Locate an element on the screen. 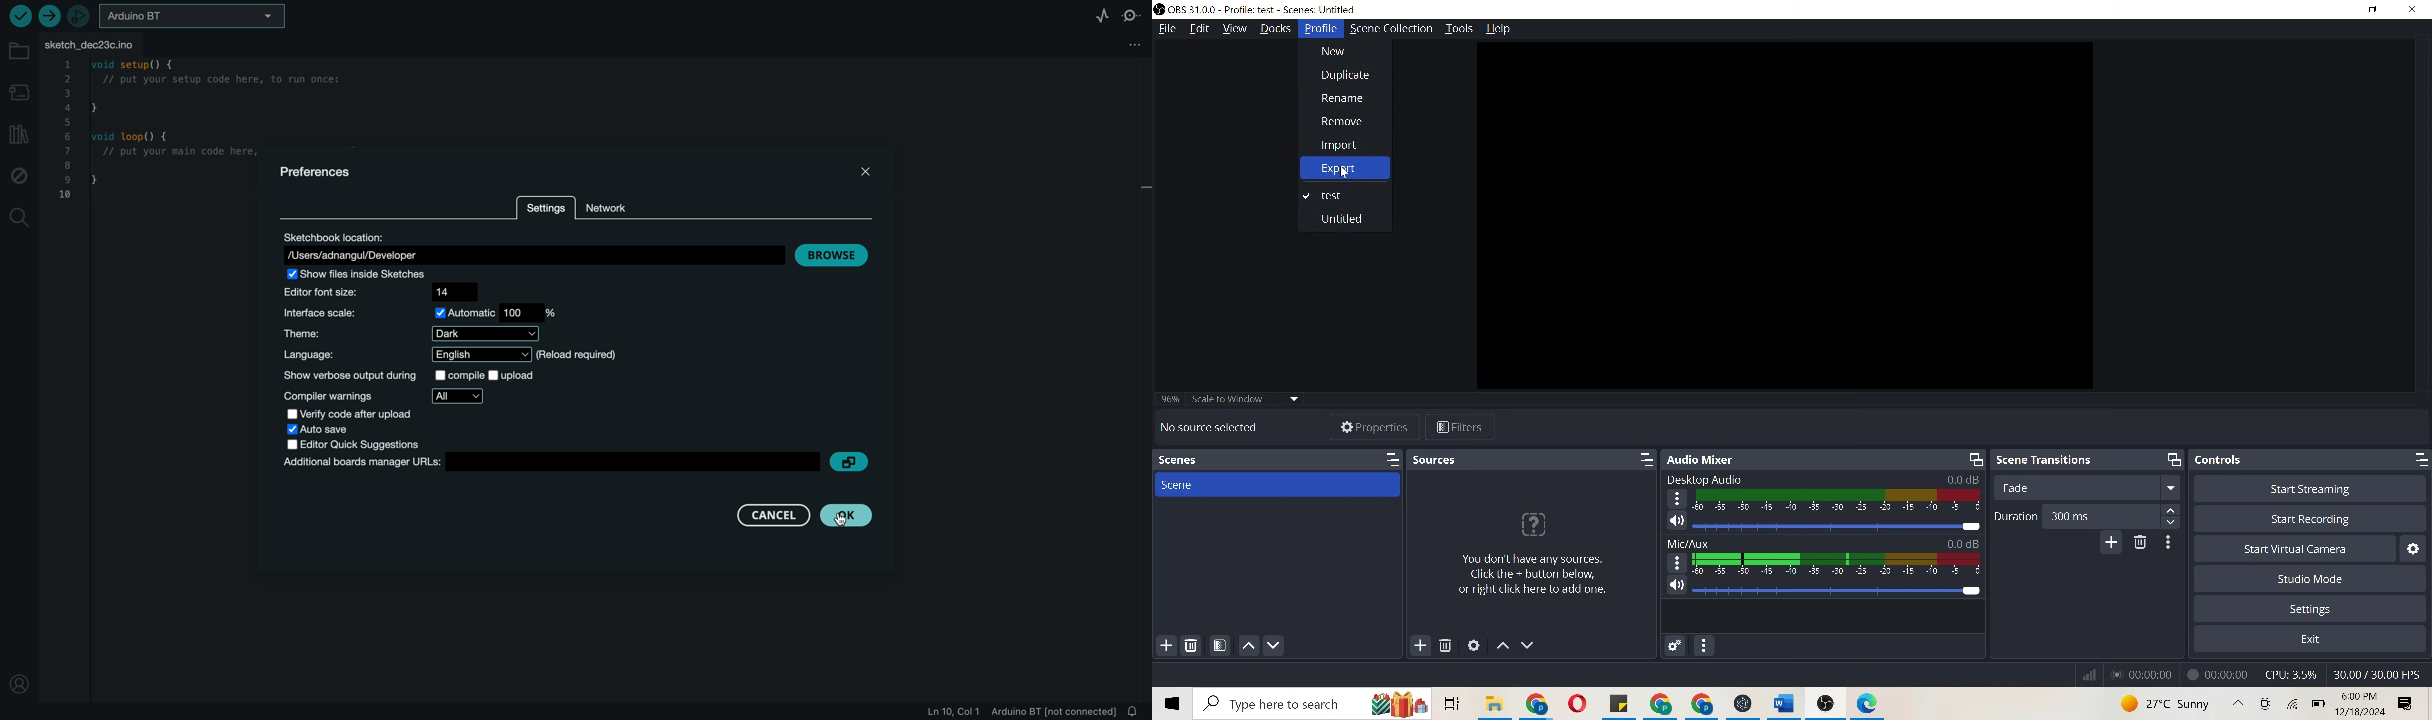  serial plotter is located at coordinates (1097, 13).